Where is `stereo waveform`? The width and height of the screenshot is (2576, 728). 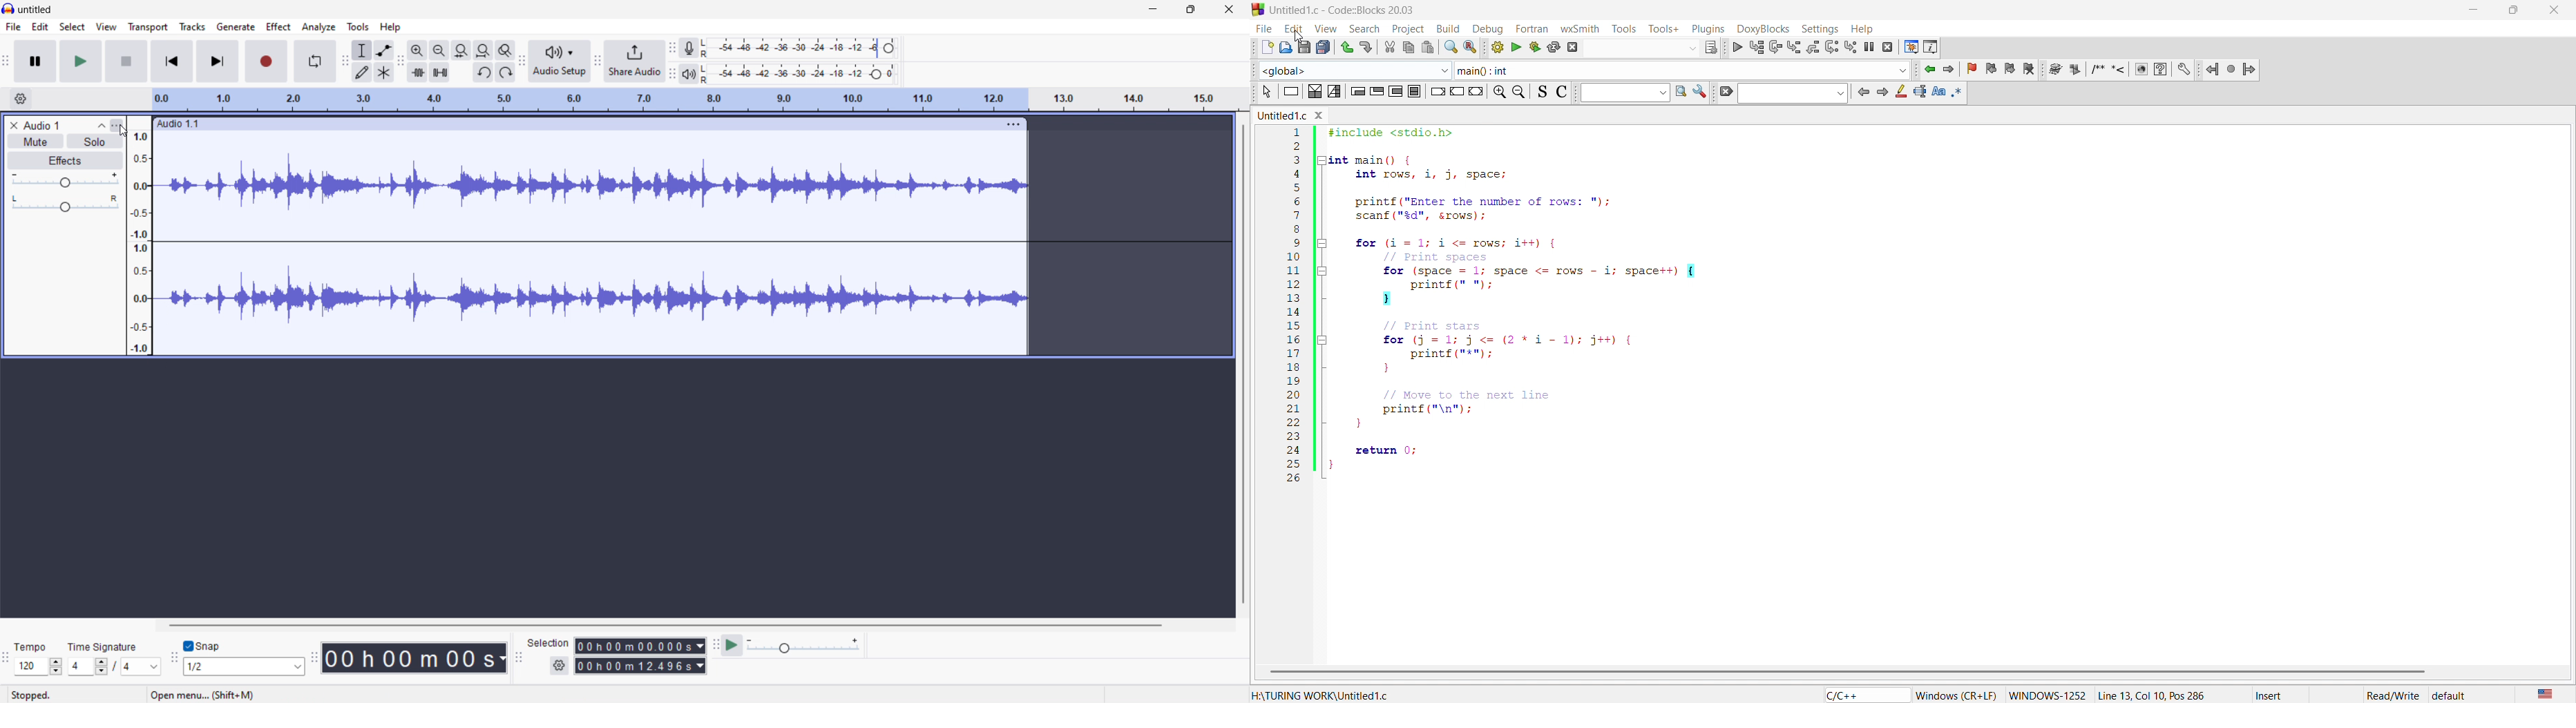
stereo waveform is located at coordinates (591, 299).